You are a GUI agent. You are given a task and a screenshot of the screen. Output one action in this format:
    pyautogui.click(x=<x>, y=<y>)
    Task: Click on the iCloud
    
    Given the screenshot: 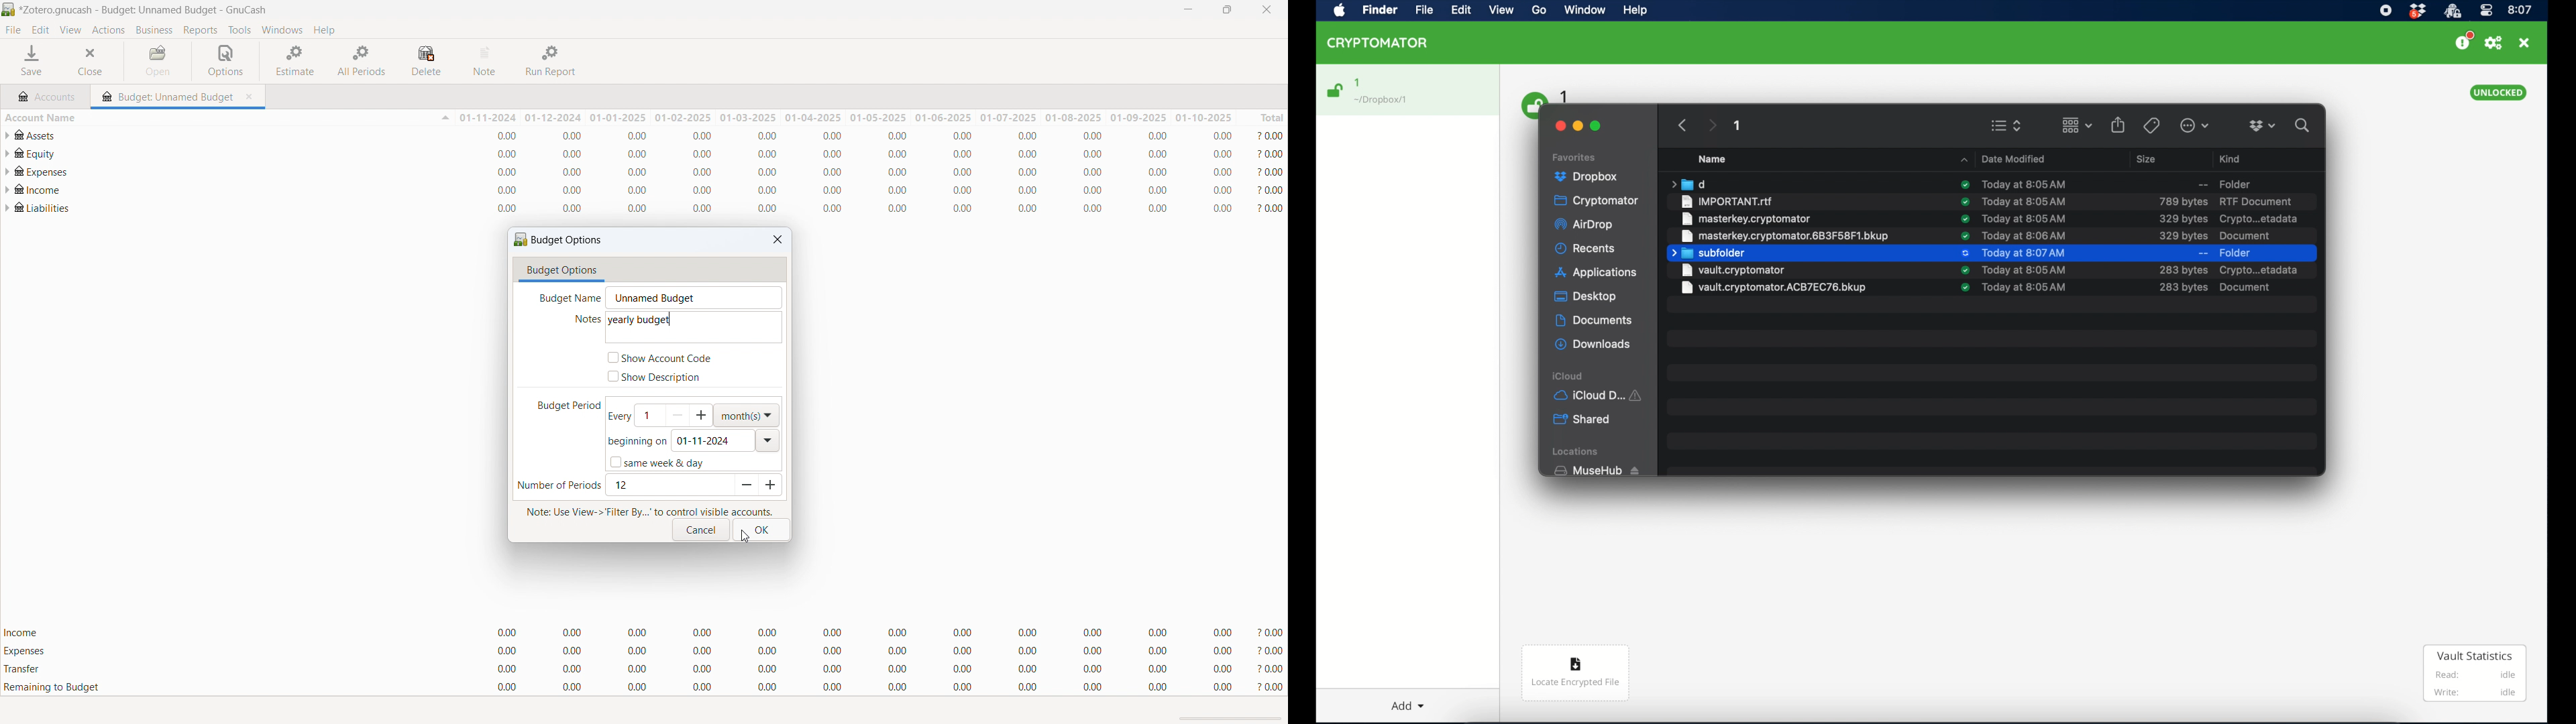 What is the action you would take?
    pyautogui.click(x=1601, y=394)
    